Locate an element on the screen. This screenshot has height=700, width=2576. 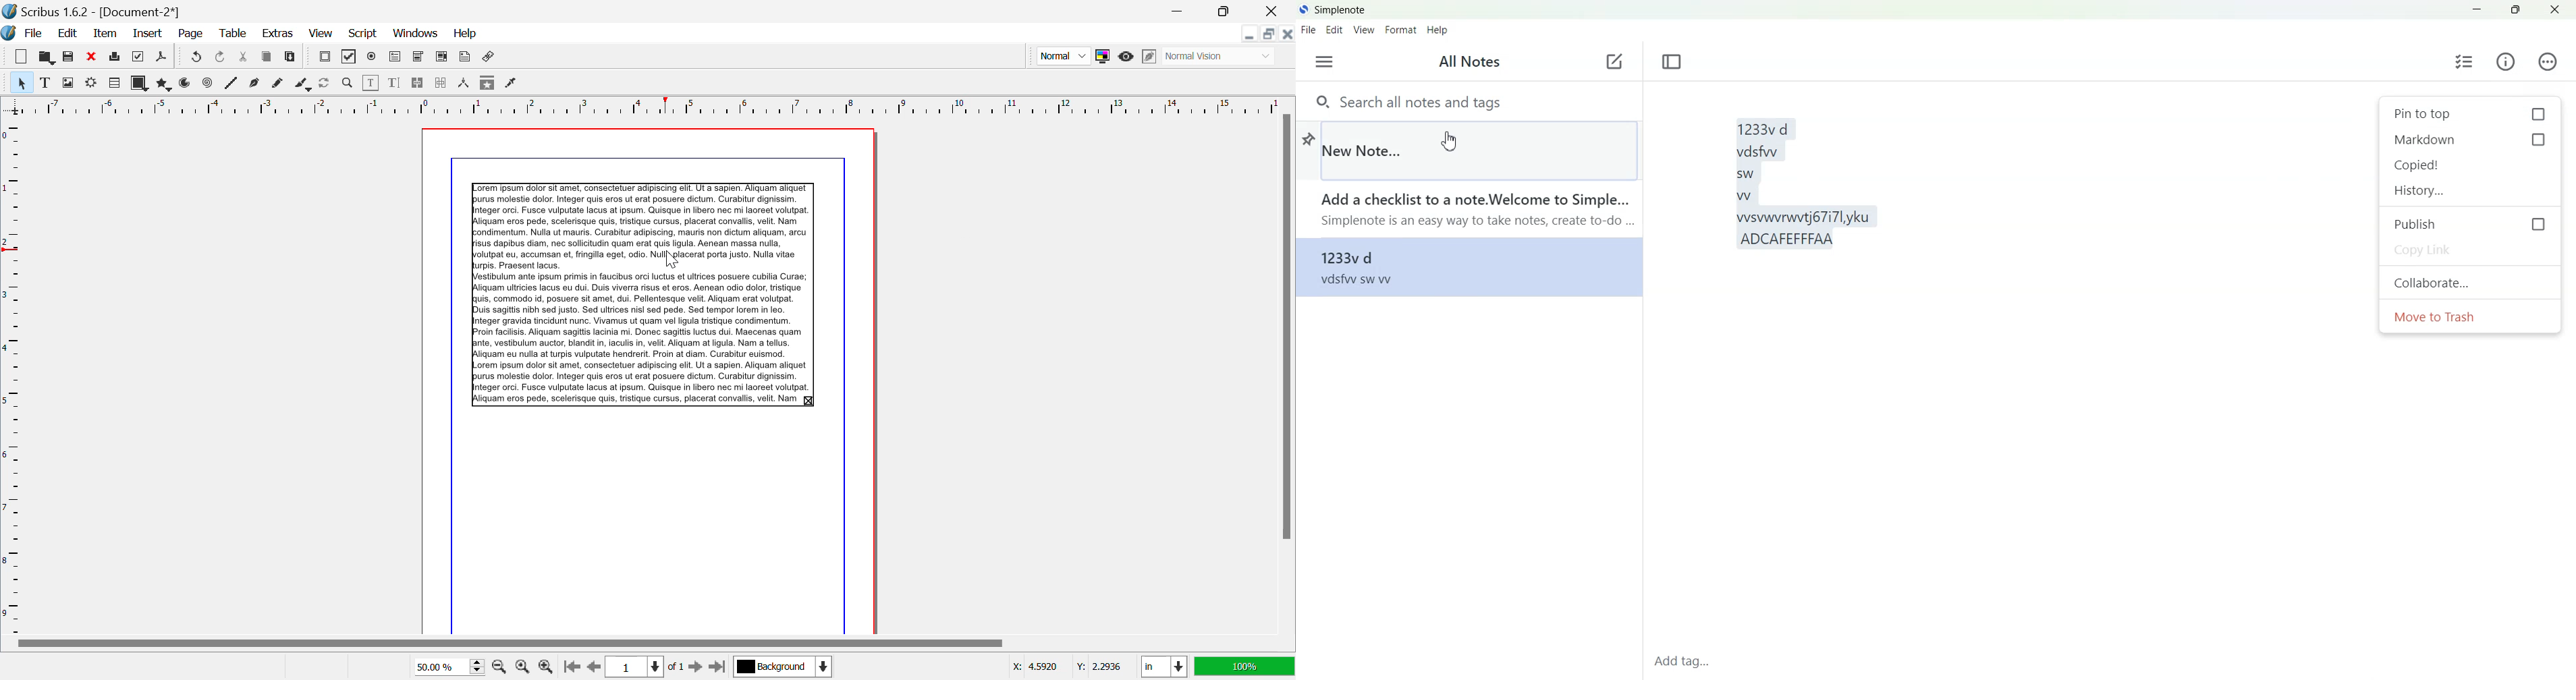
Zoom is located at coordinates (348, 83).